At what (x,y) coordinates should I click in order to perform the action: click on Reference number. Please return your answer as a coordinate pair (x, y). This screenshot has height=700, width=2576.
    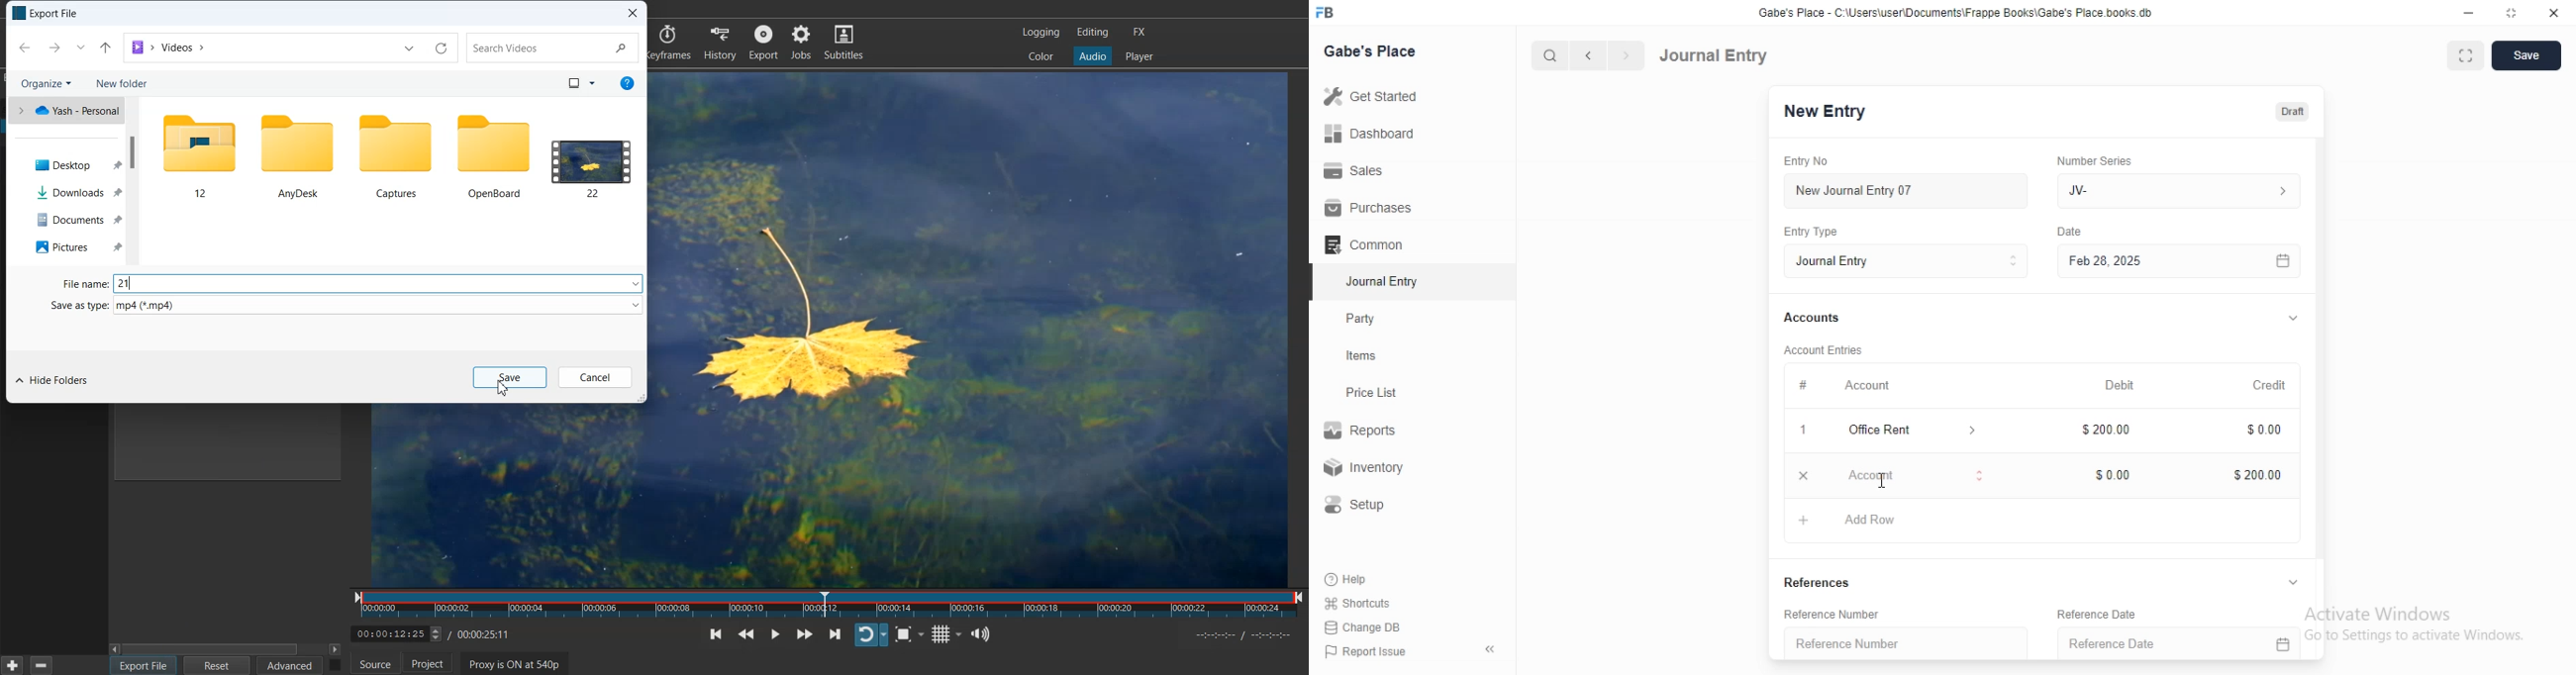
    Looking at the image, I should click on (1842, 644).